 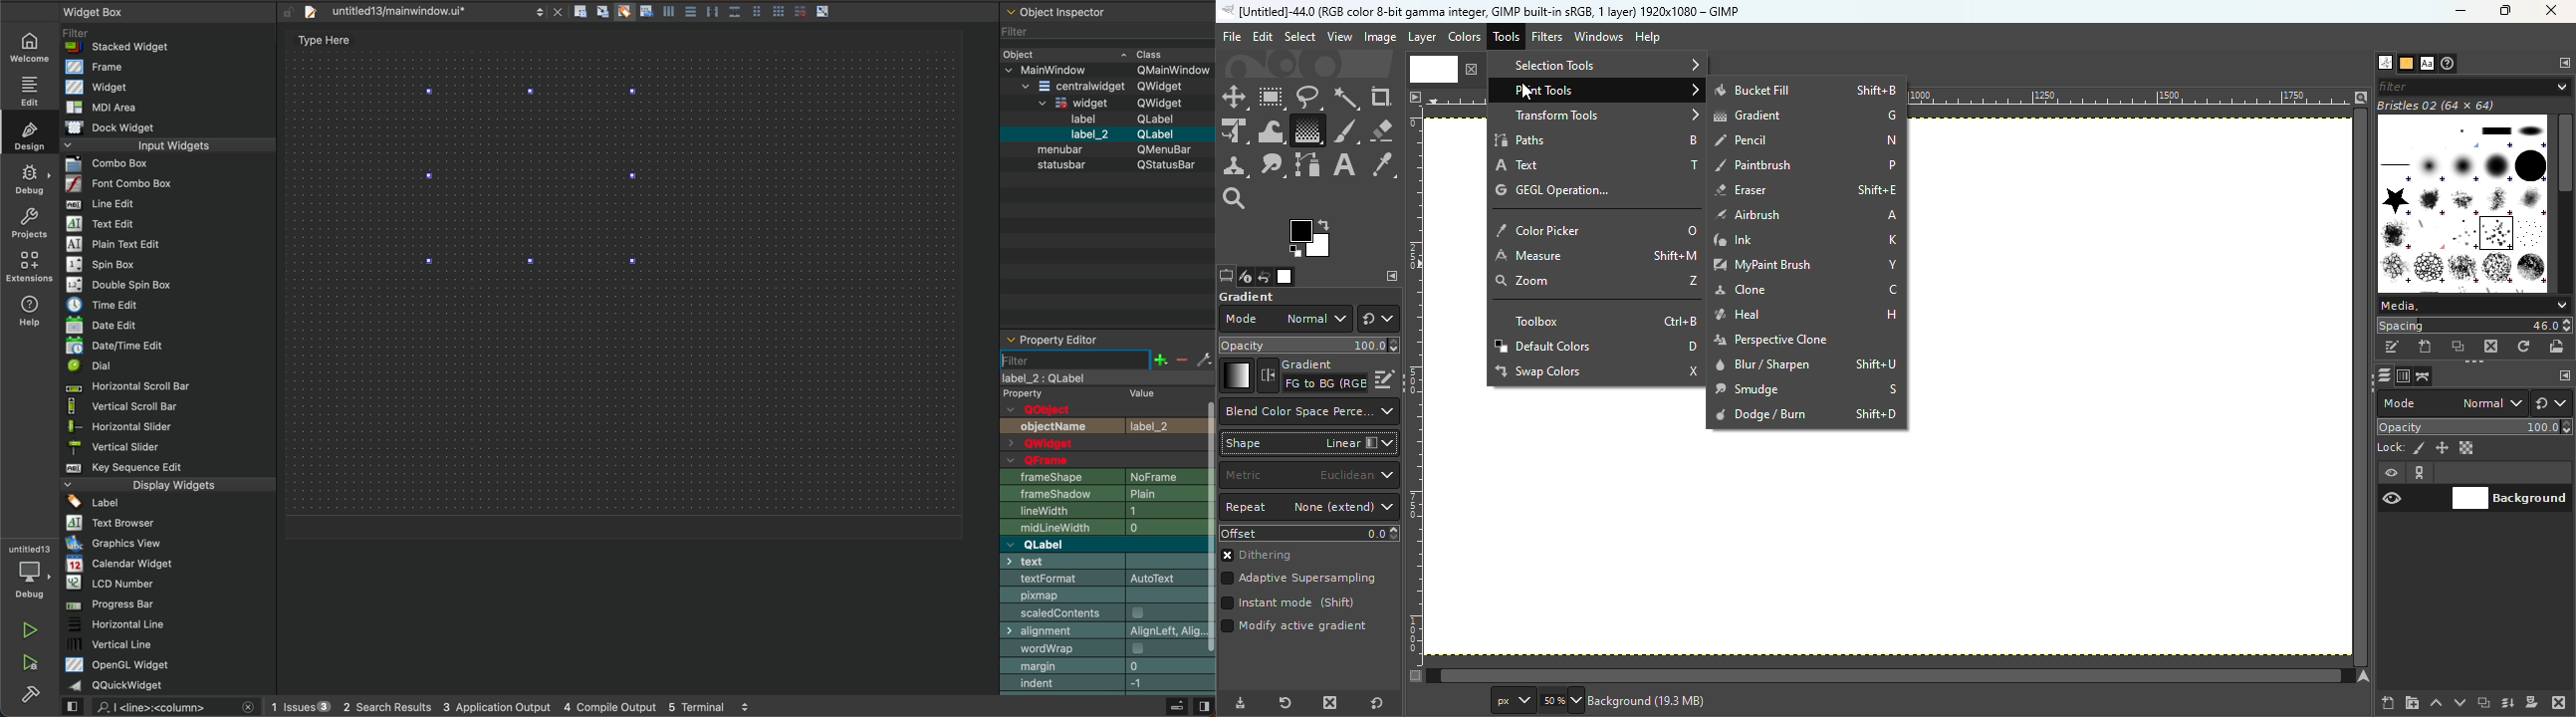 What do you see at coordinates (1803, 292) in the screenshot?
I see `Clone` at bounding box center [1803, 292].